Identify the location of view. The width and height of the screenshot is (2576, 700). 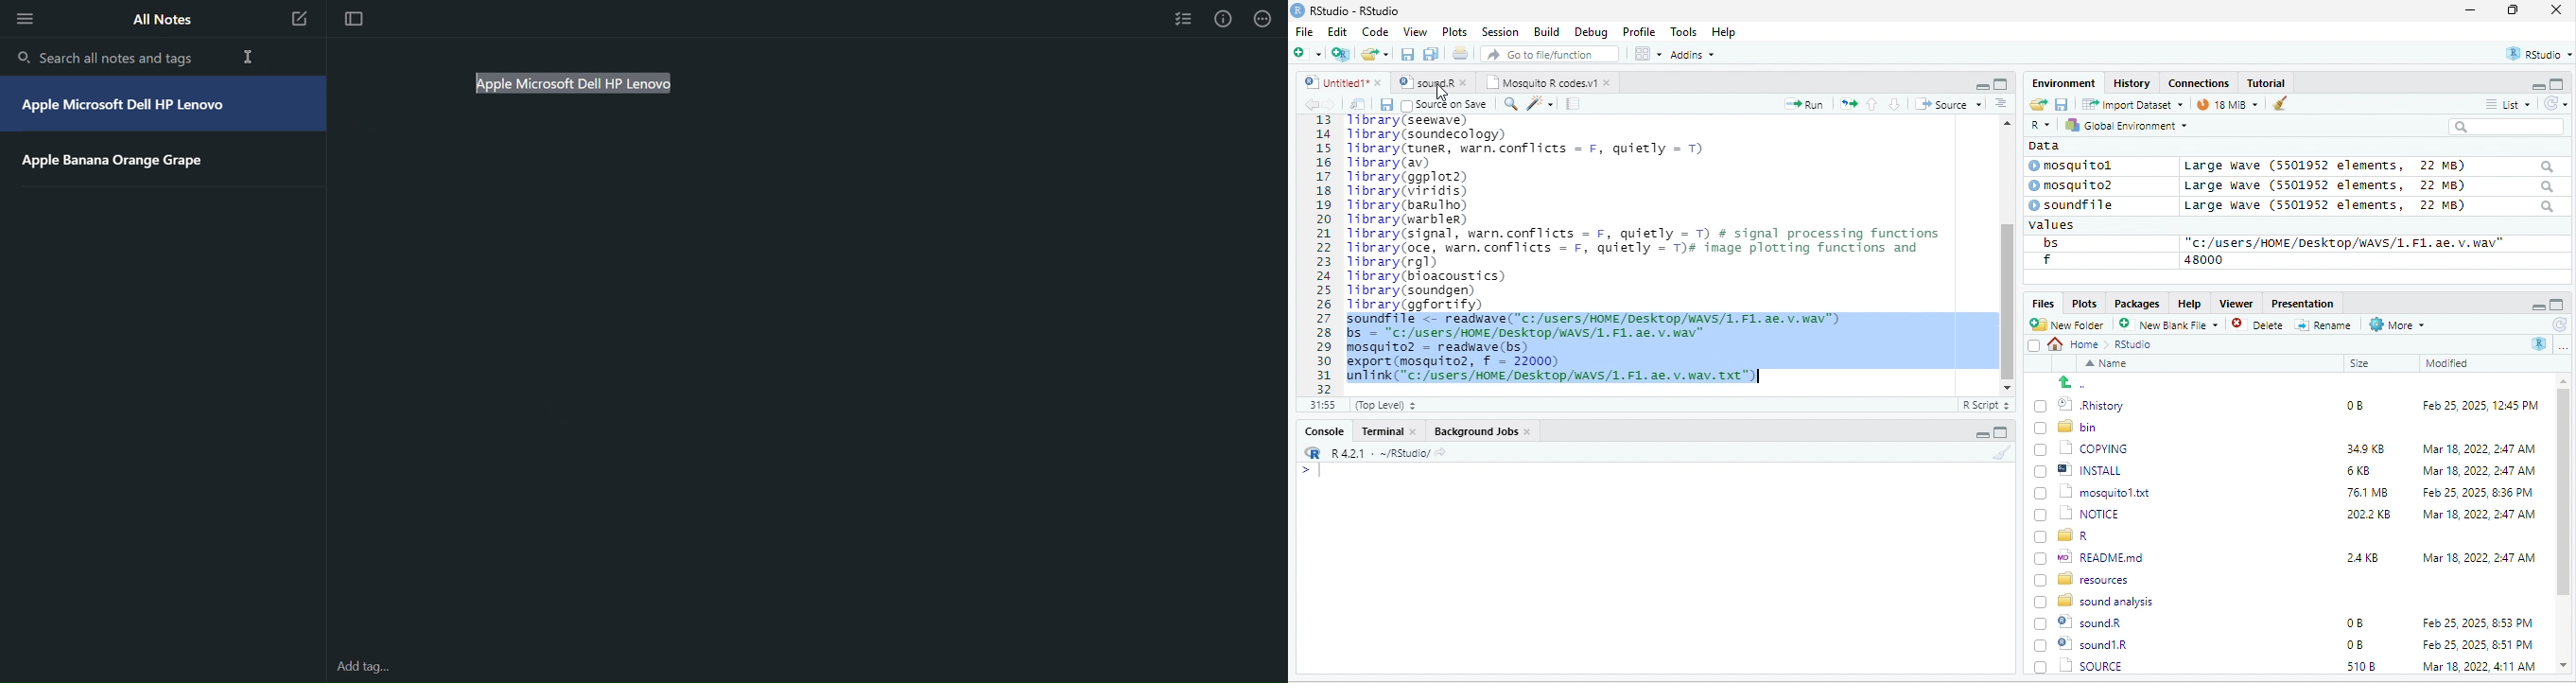
(1647, 54).